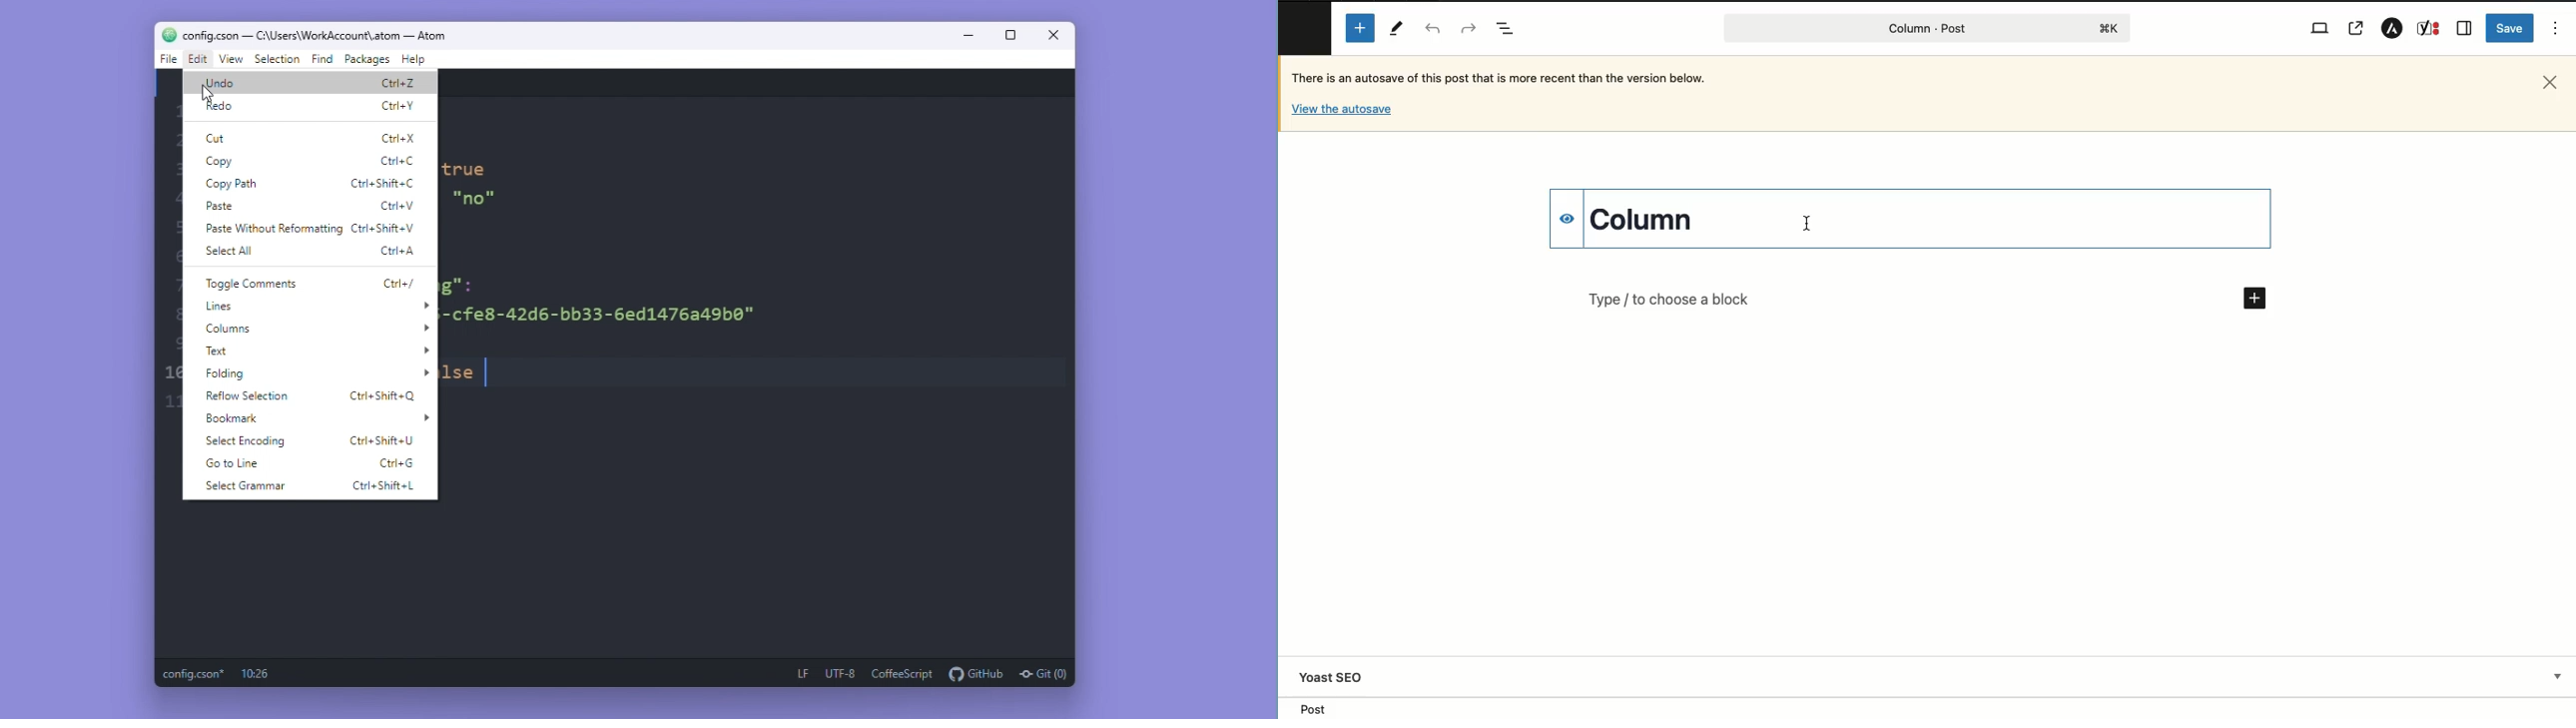  What do you see at coordinates (968, 34) in the screenshot?
I see `Minimise` at bounding box center [968, 34].